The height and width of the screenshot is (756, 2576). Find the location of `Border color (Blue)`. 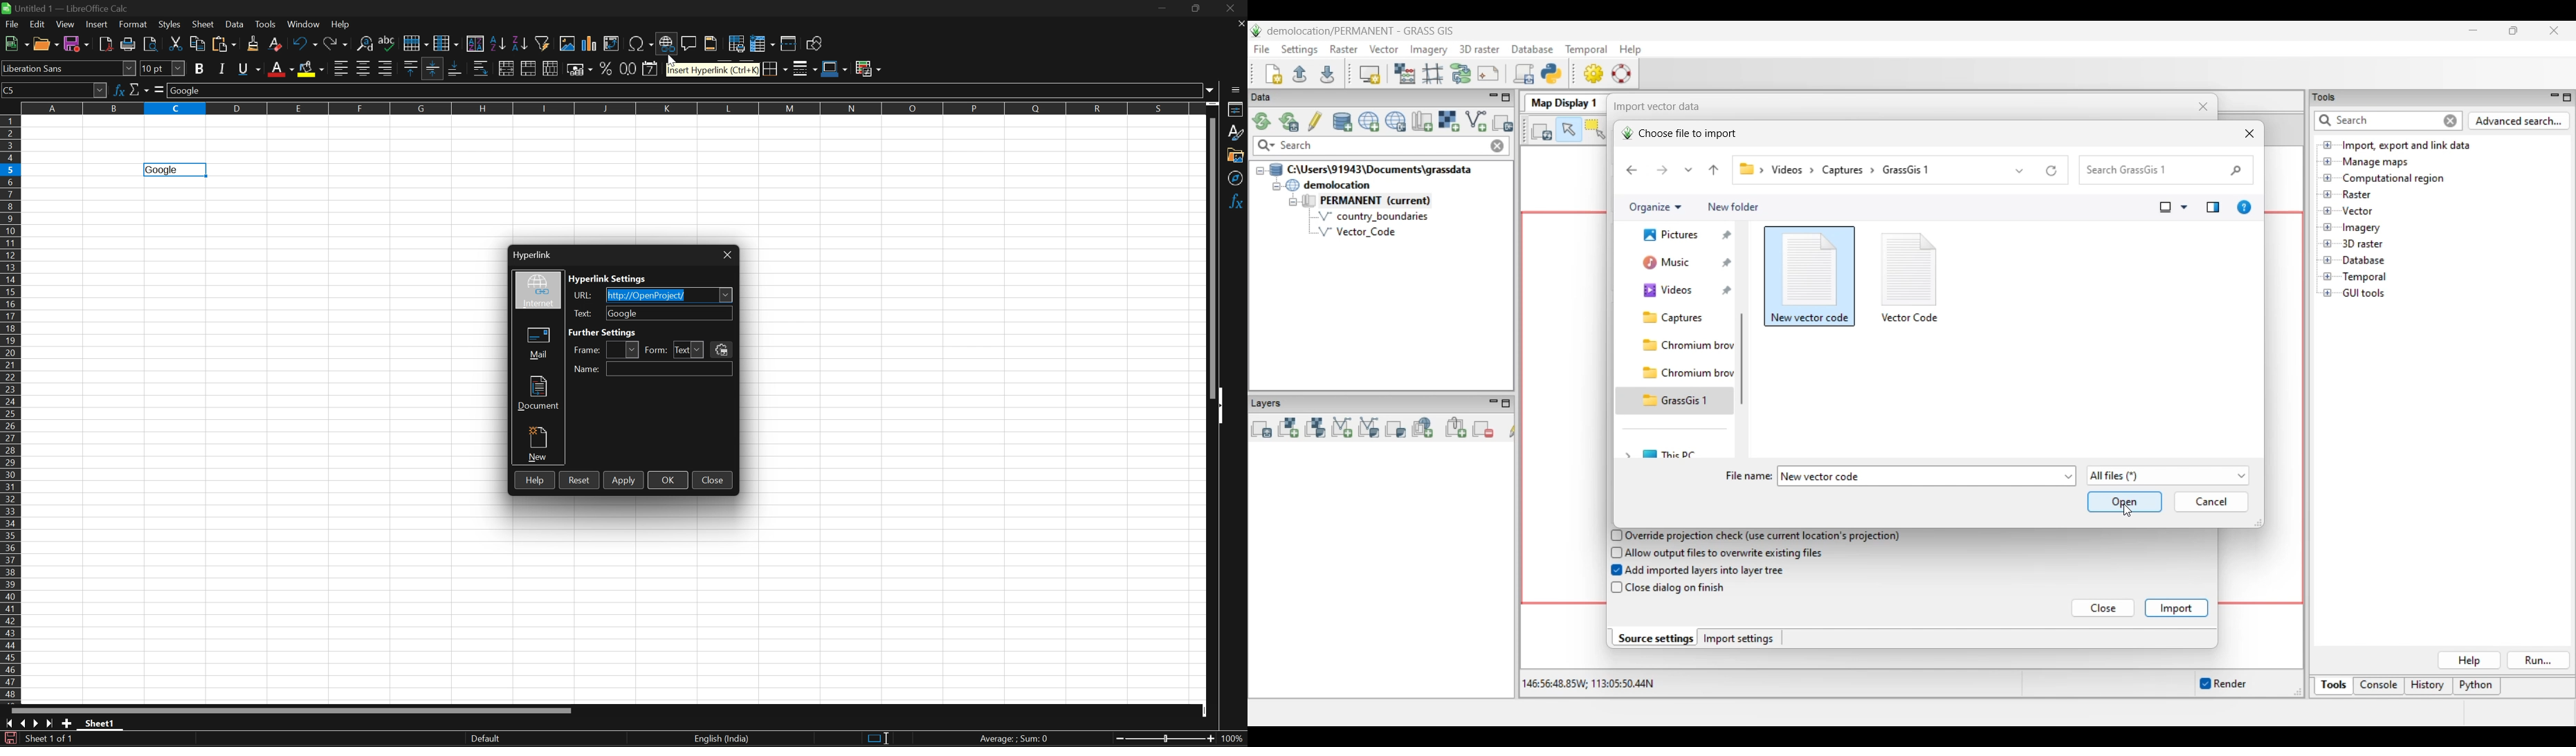

Border color (Blue) is located at coordinates (836, 68).